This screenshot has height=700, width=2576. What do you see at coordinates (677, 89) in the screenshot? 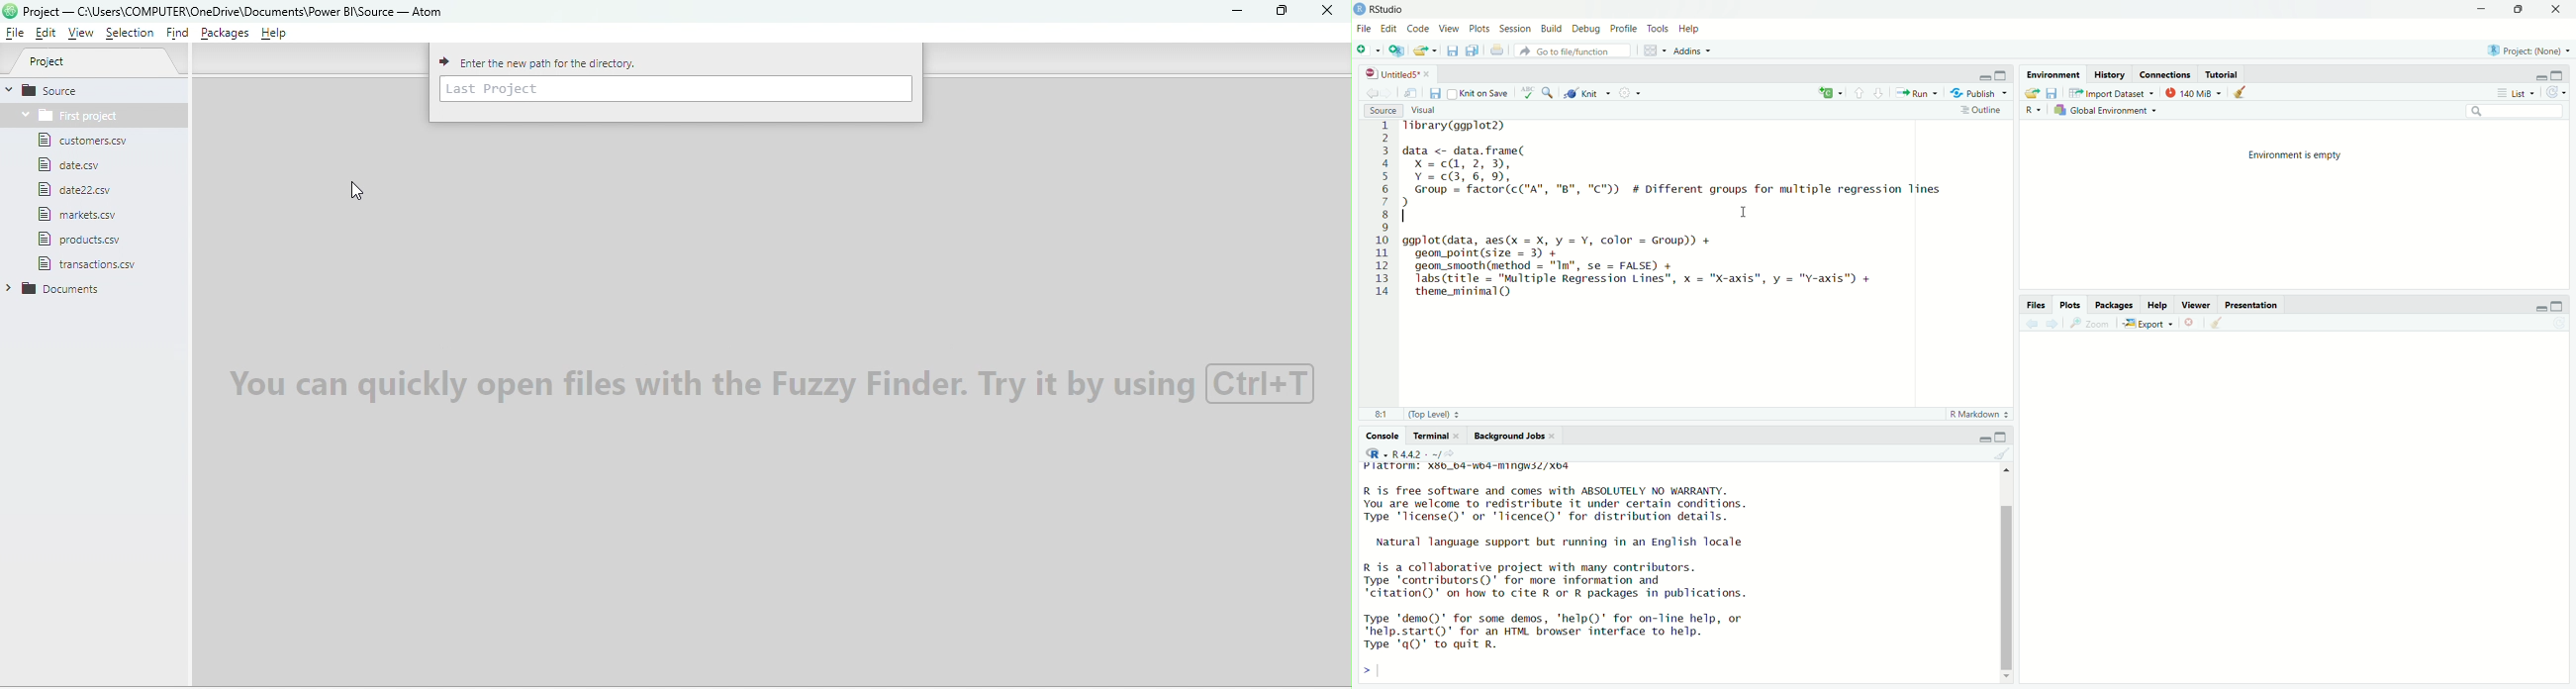
I see `Enter path` at bounding box center [677, 89].